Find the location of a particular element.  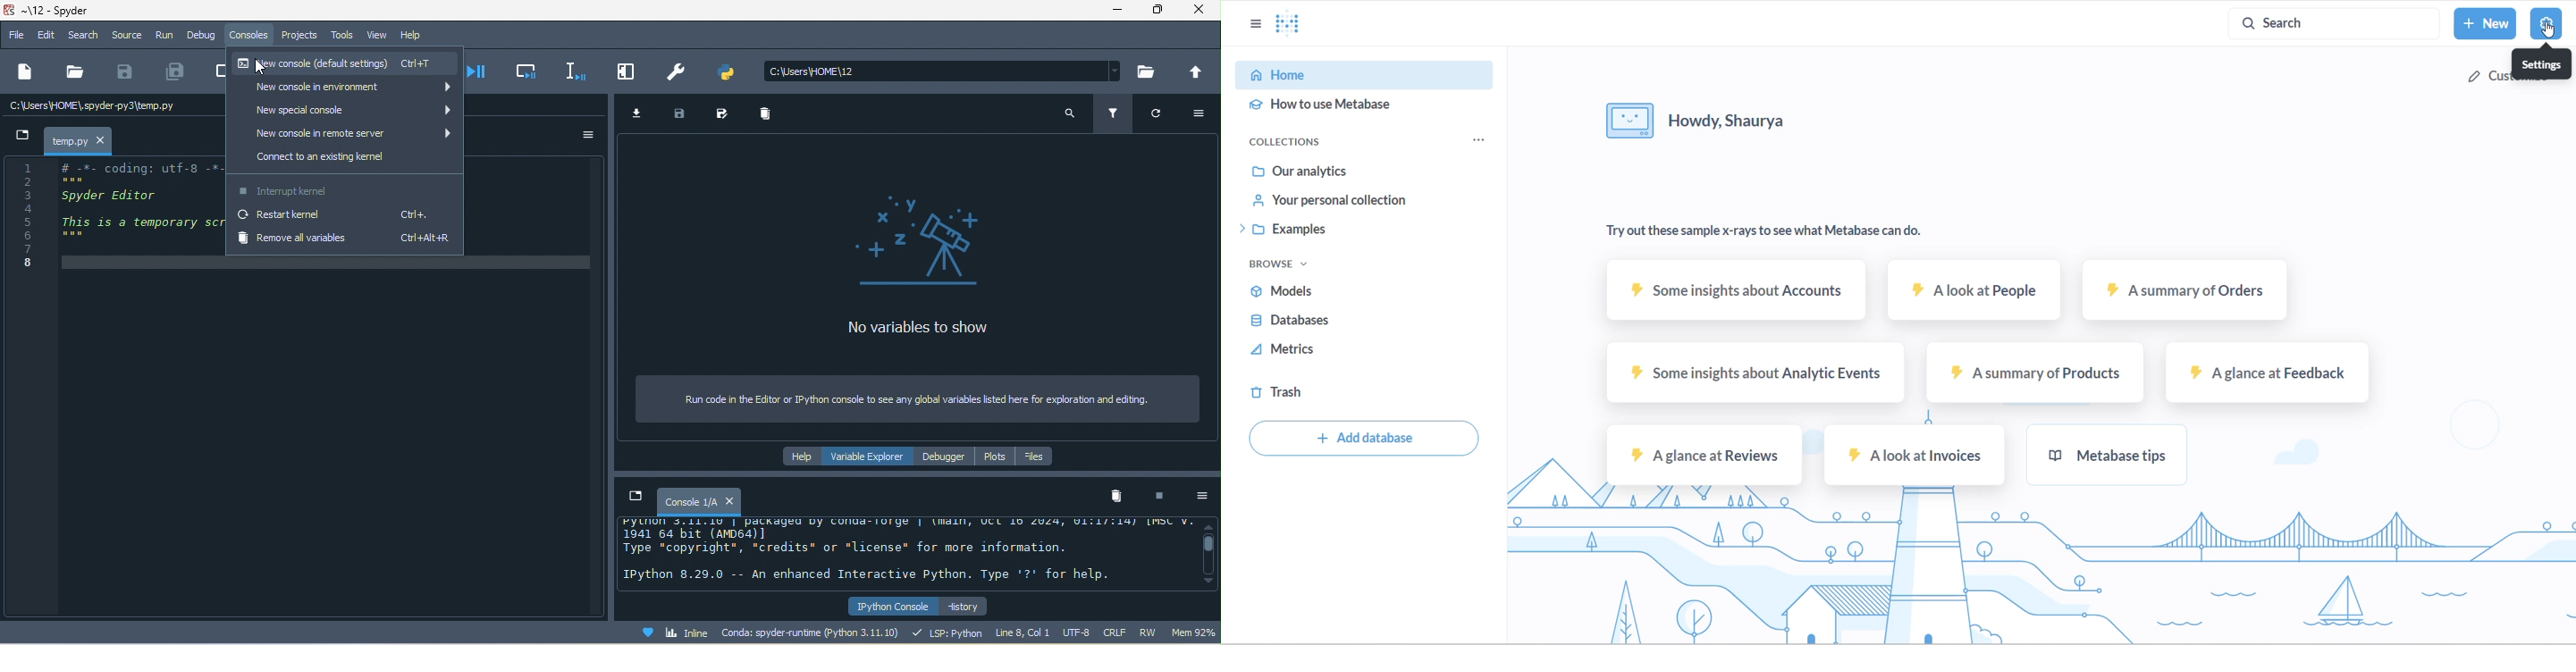

debug selection is located at coordinates (577, 72).